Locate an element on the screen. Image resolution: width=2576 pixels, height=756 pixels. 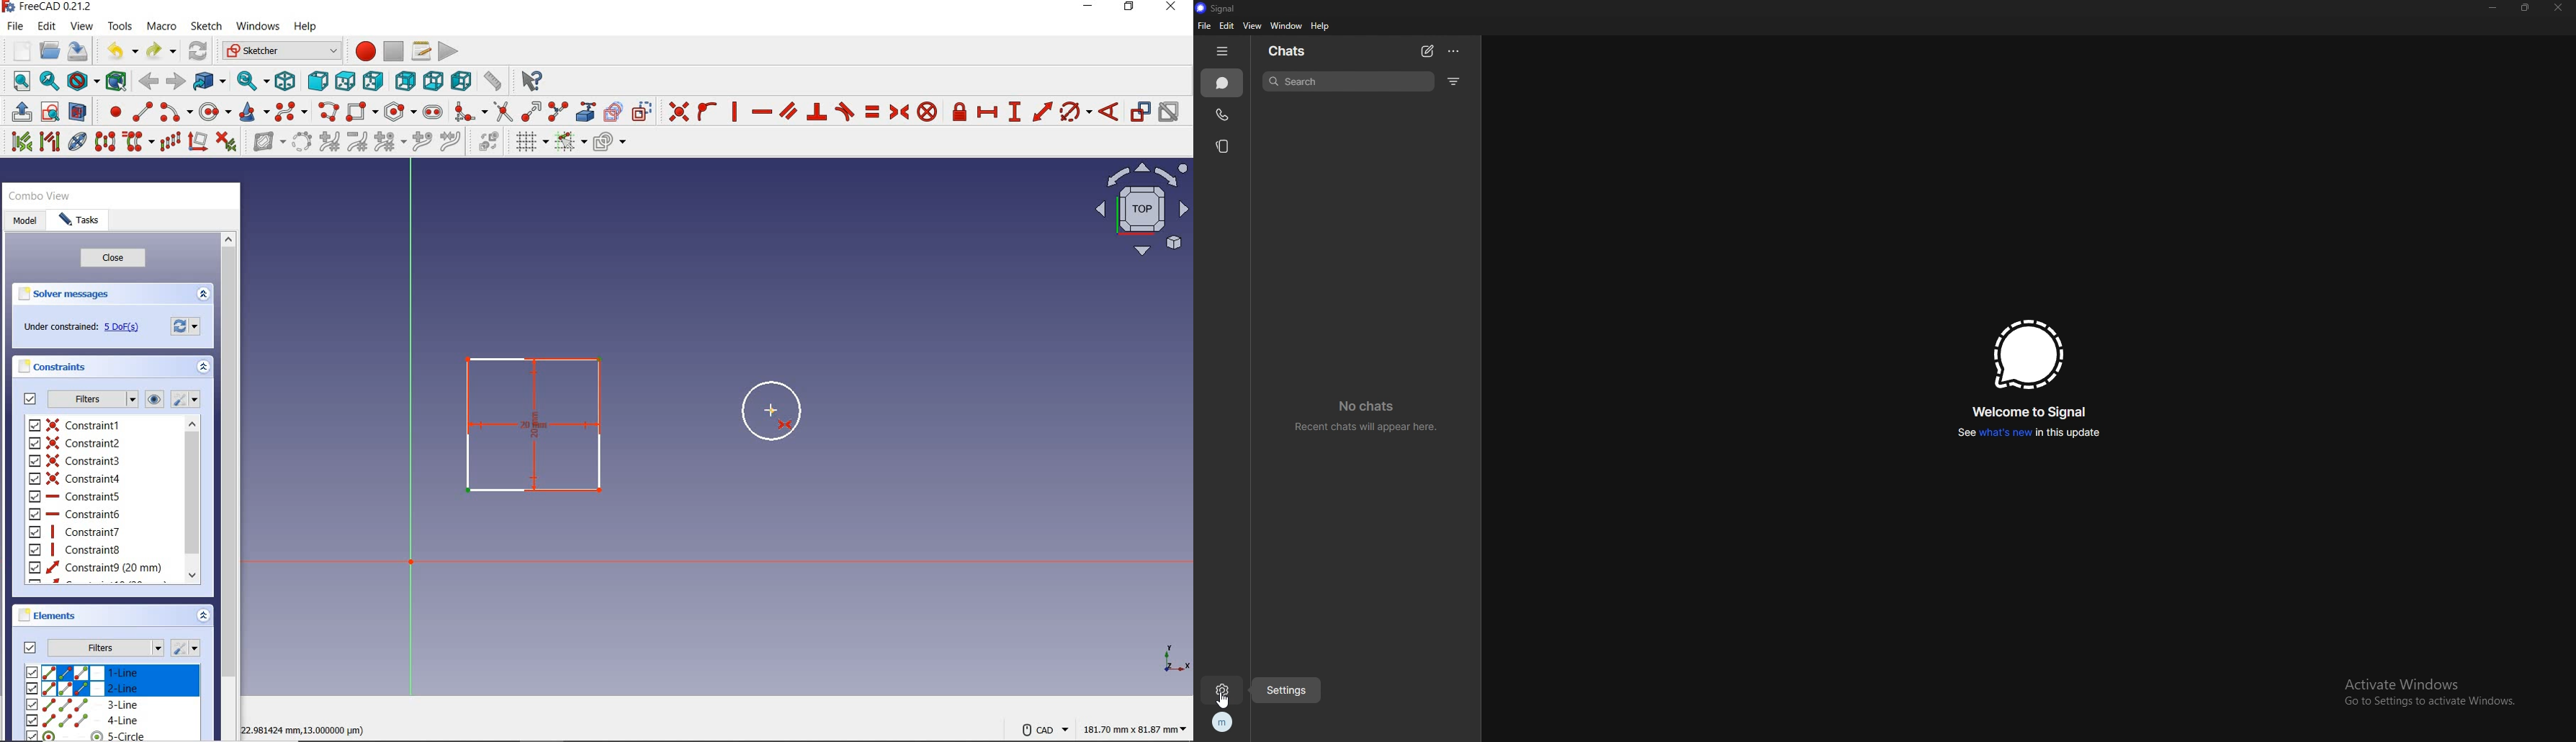
create arc is located at coordinates (175, 112).